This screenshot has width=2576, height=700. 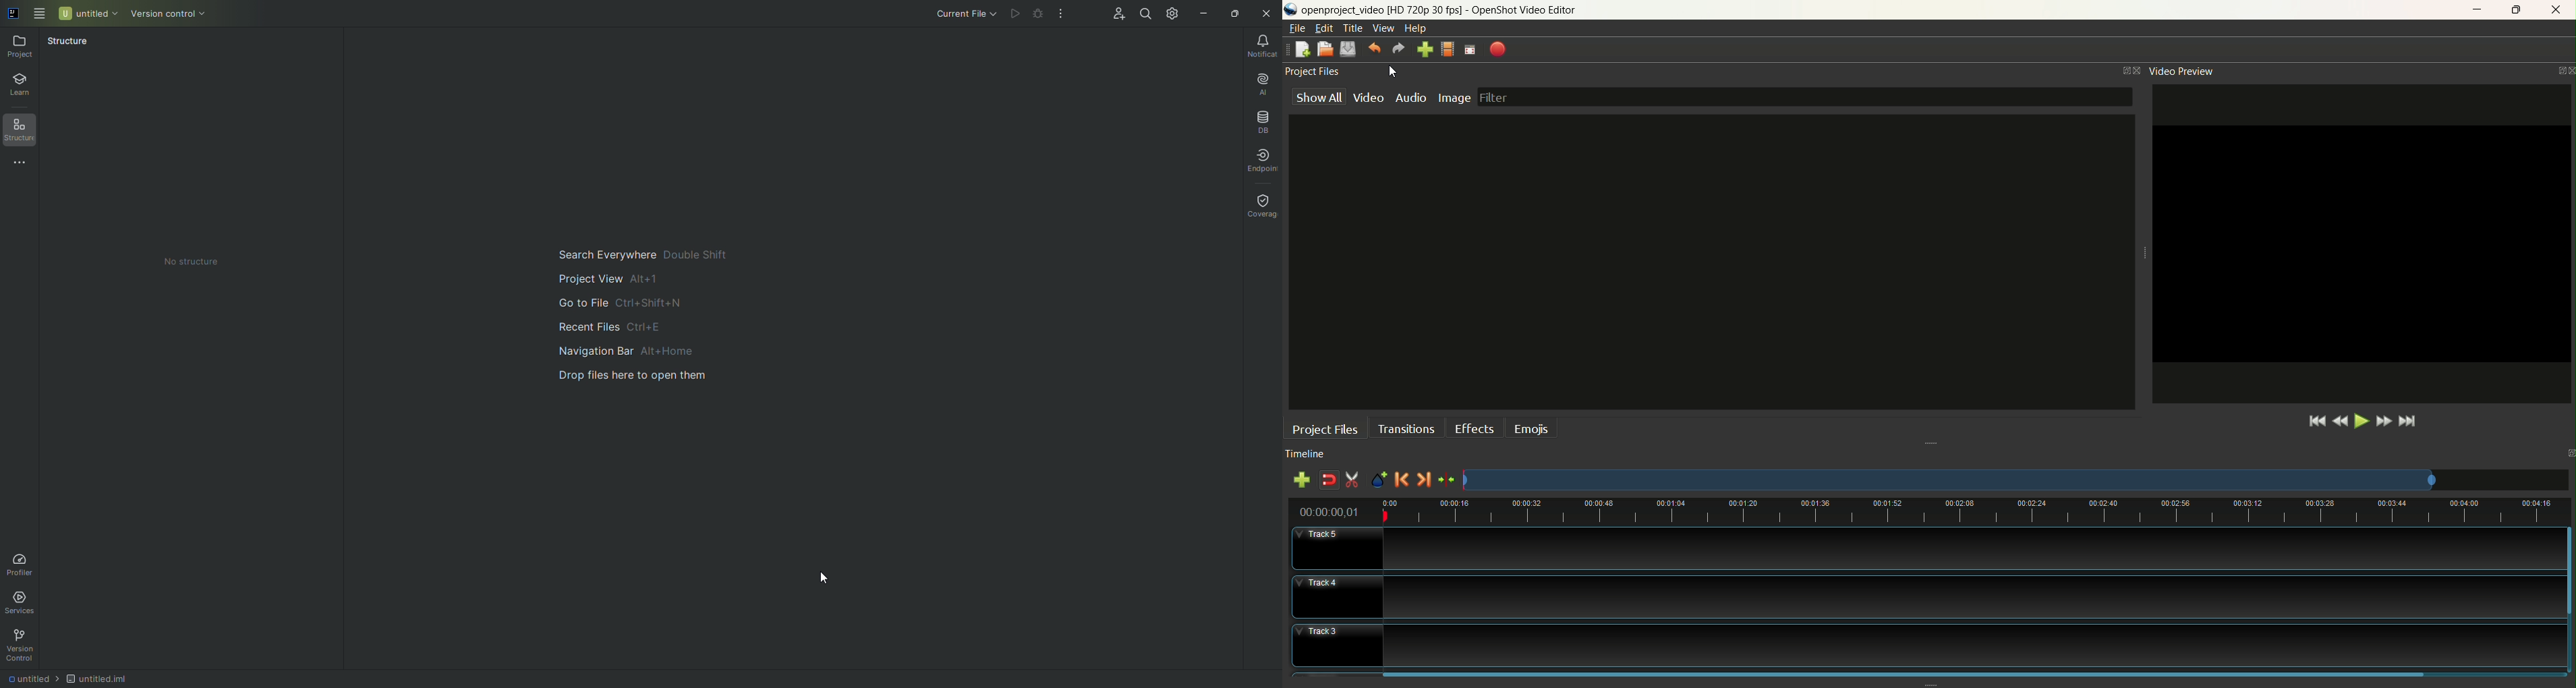 I want to click on audio, so click(x=1413, y=97).